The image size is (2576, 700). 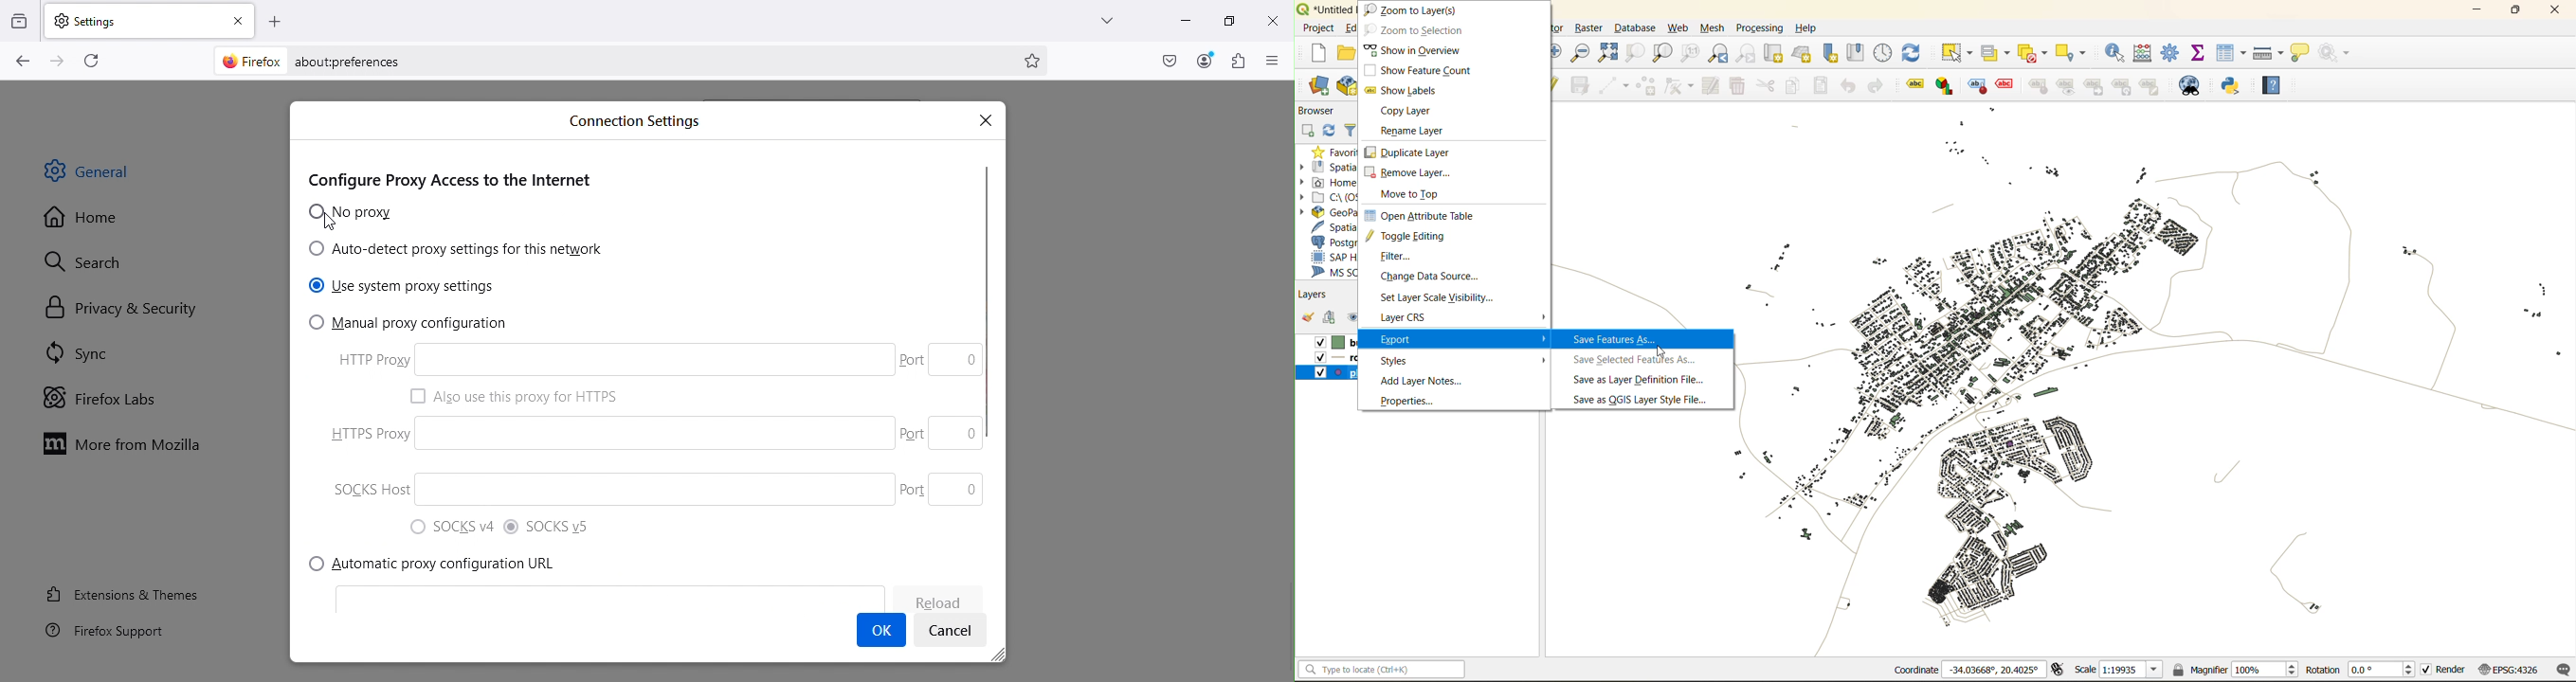 What do you see at coordinates (957, 488) in the screenshot?
I see `Port` at bounding box center [957, 488].